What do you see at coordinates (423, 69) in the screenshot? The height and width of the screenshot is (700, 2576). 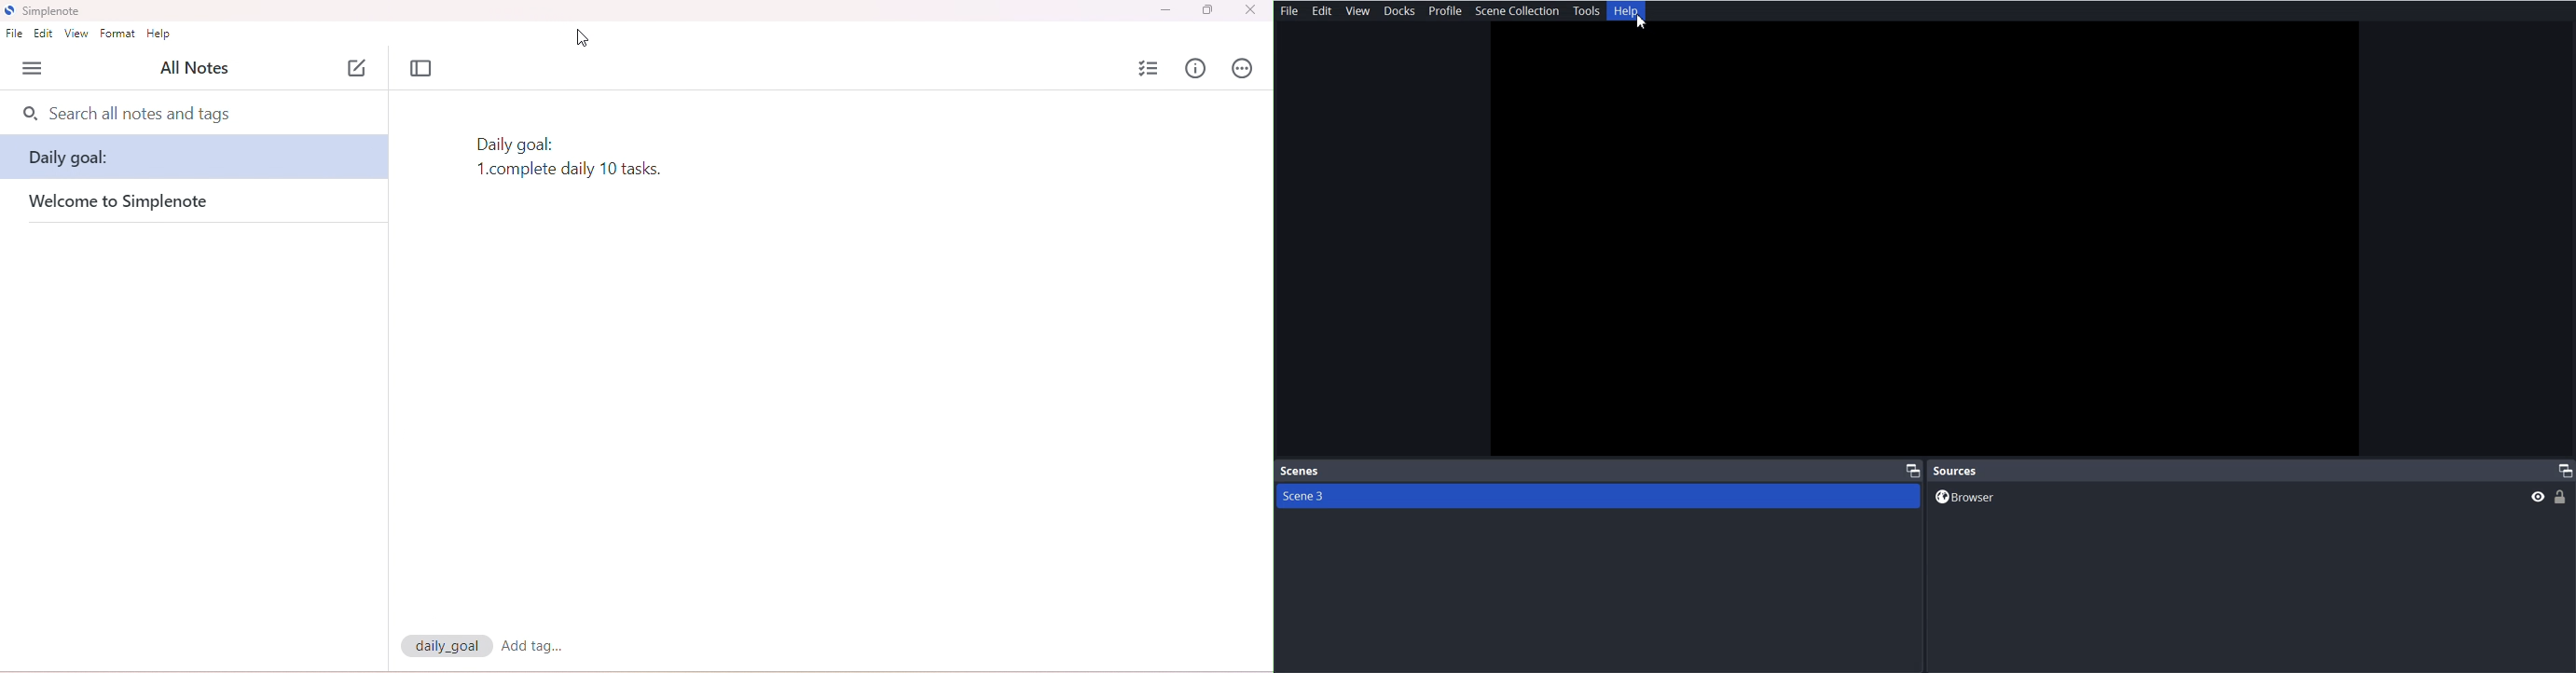 I see `toggle focus mode` at bounding box center [423, 69].